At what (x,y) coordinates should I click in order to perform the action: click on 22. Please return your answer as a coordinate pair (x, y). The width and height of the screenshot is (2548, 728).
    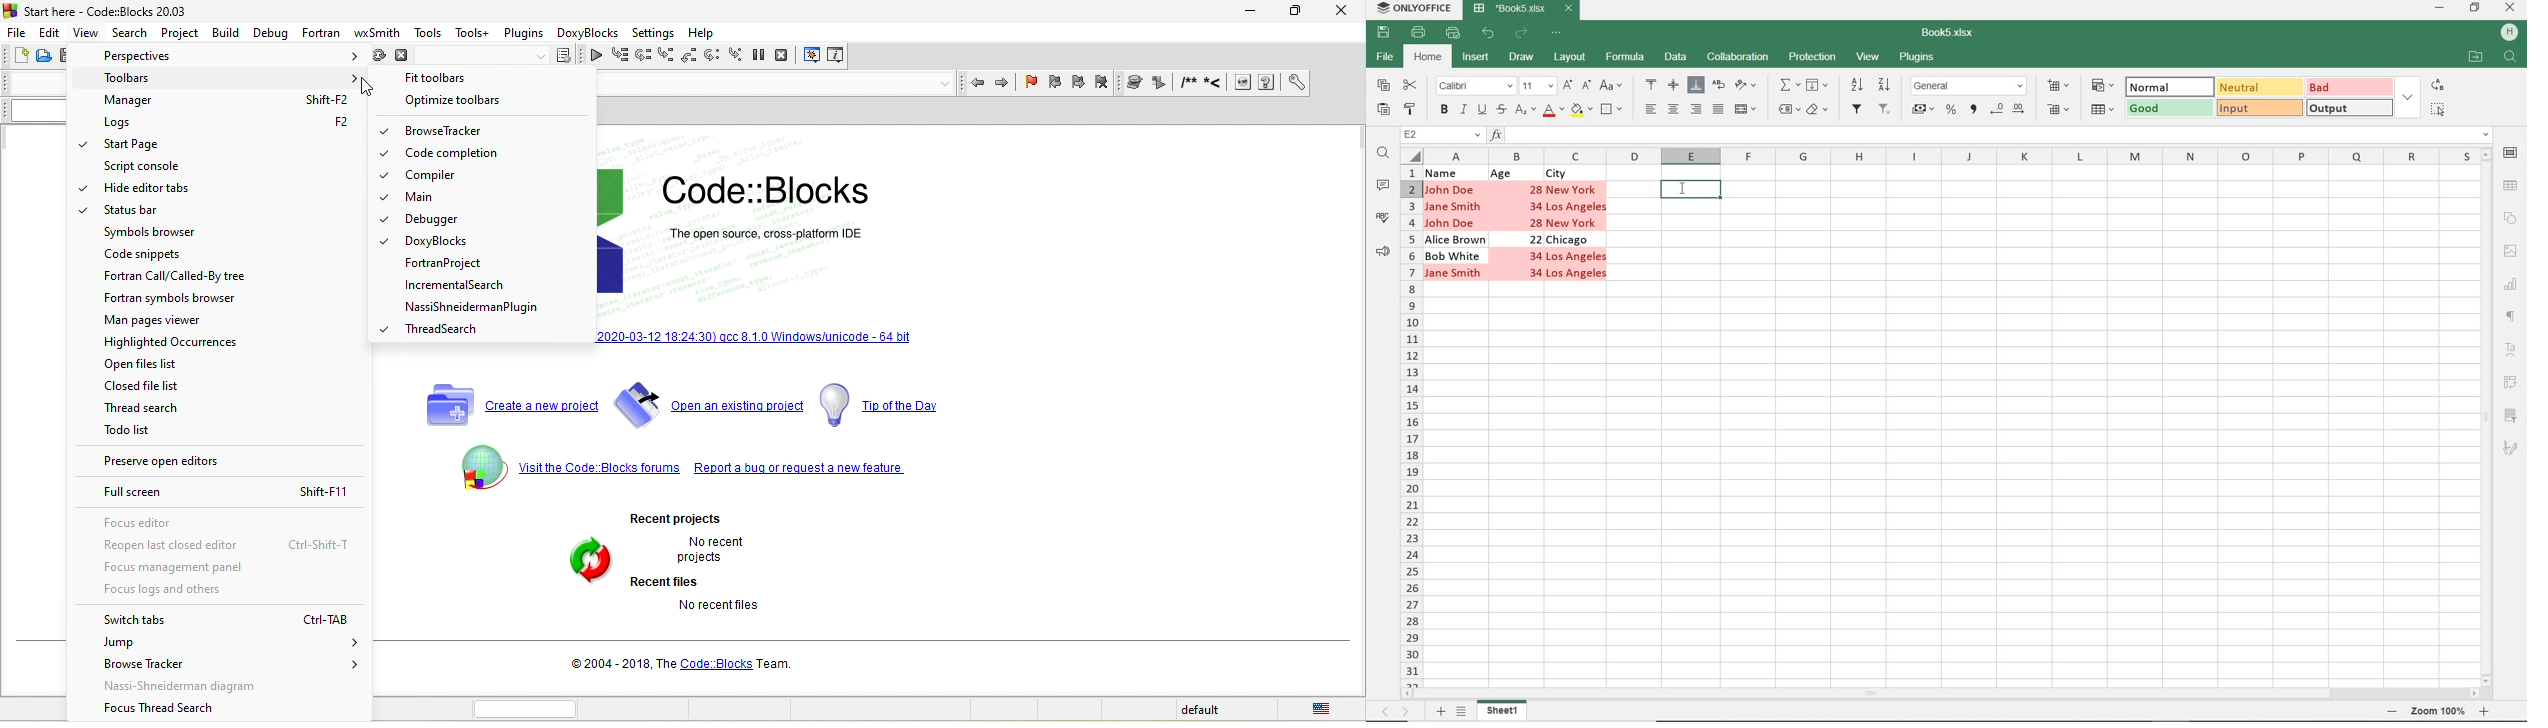
    Looking at the image, I should click on (1535, 239).